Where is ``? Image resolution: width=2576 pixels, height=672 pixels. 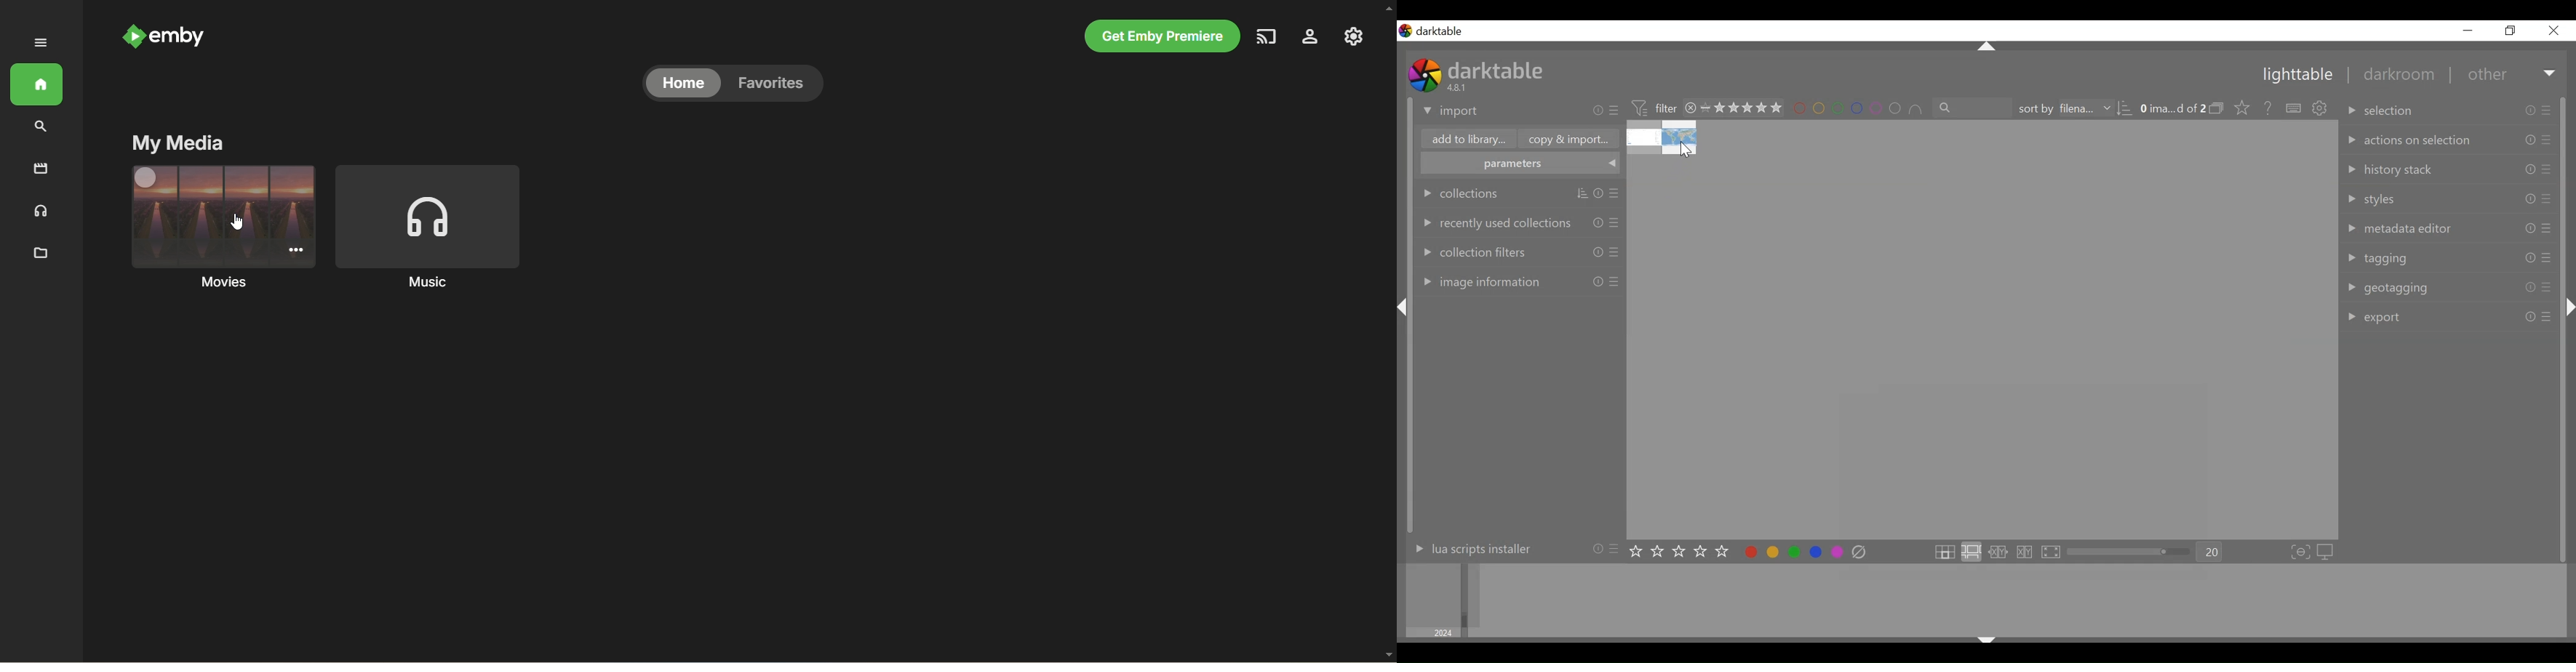
 is located at coordinates (1615, 284).